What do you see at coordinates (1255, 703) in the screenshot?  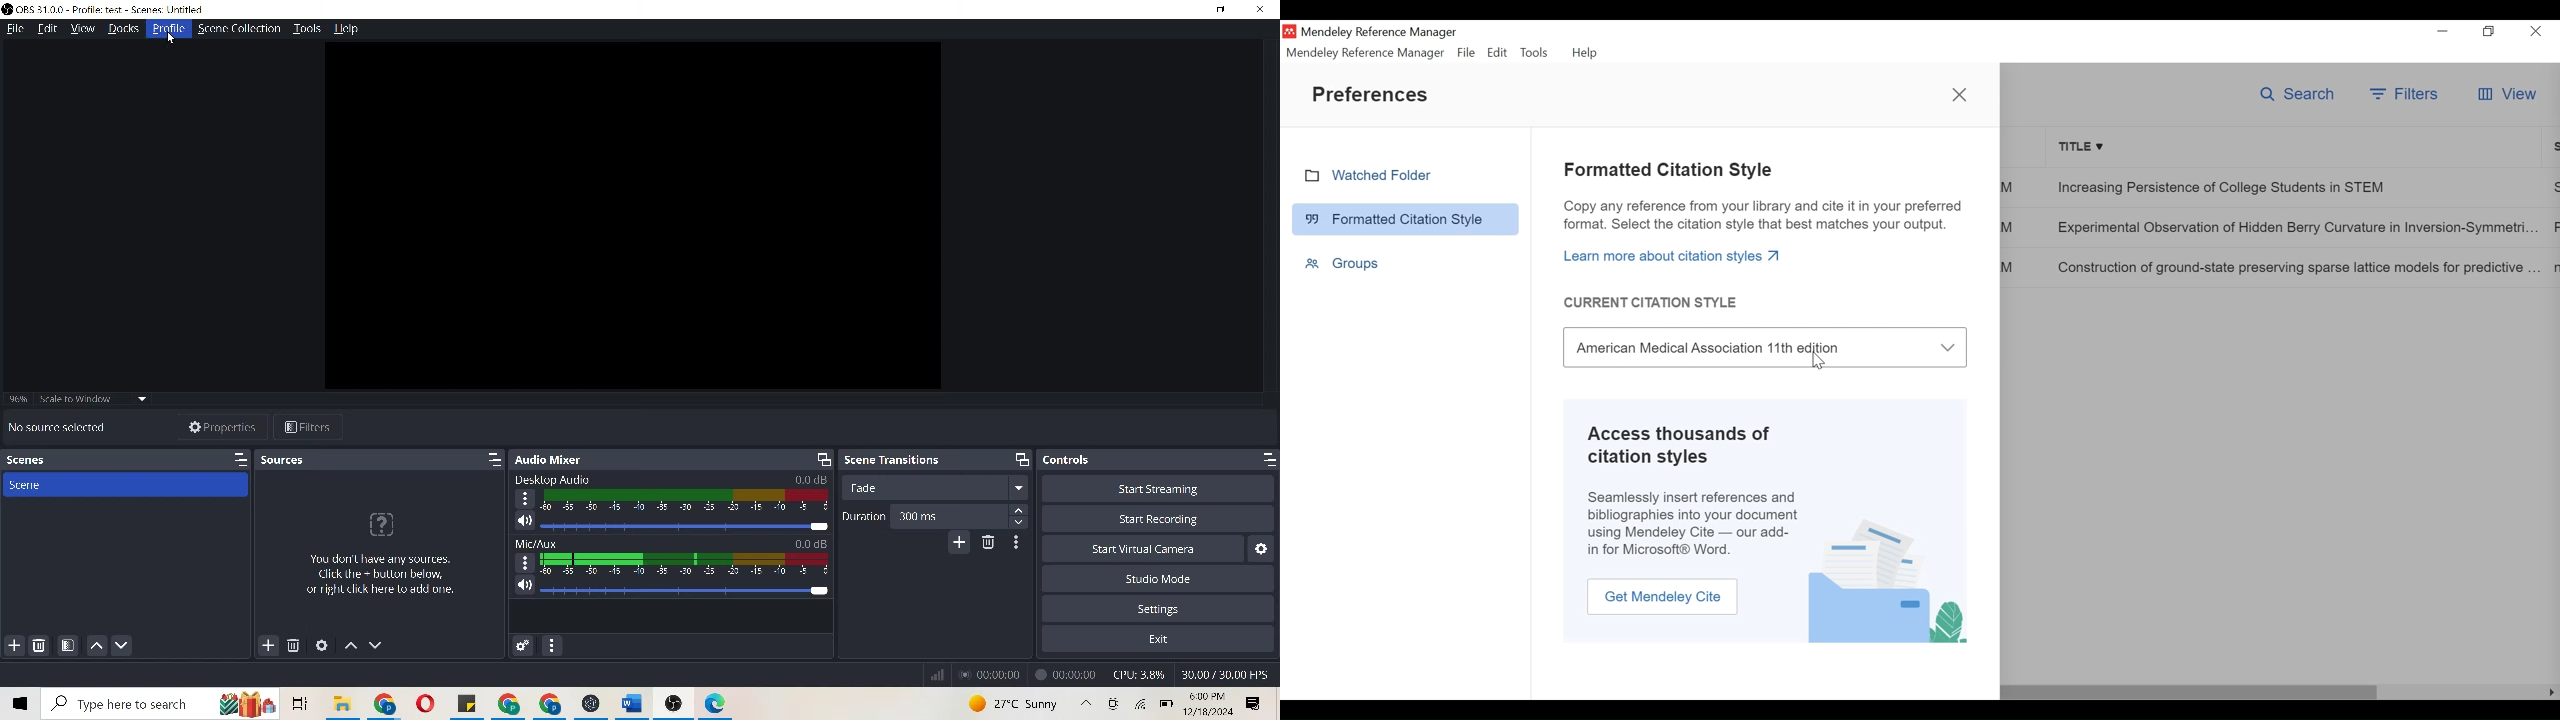 I see `options` at bounding box center [1255, 703].